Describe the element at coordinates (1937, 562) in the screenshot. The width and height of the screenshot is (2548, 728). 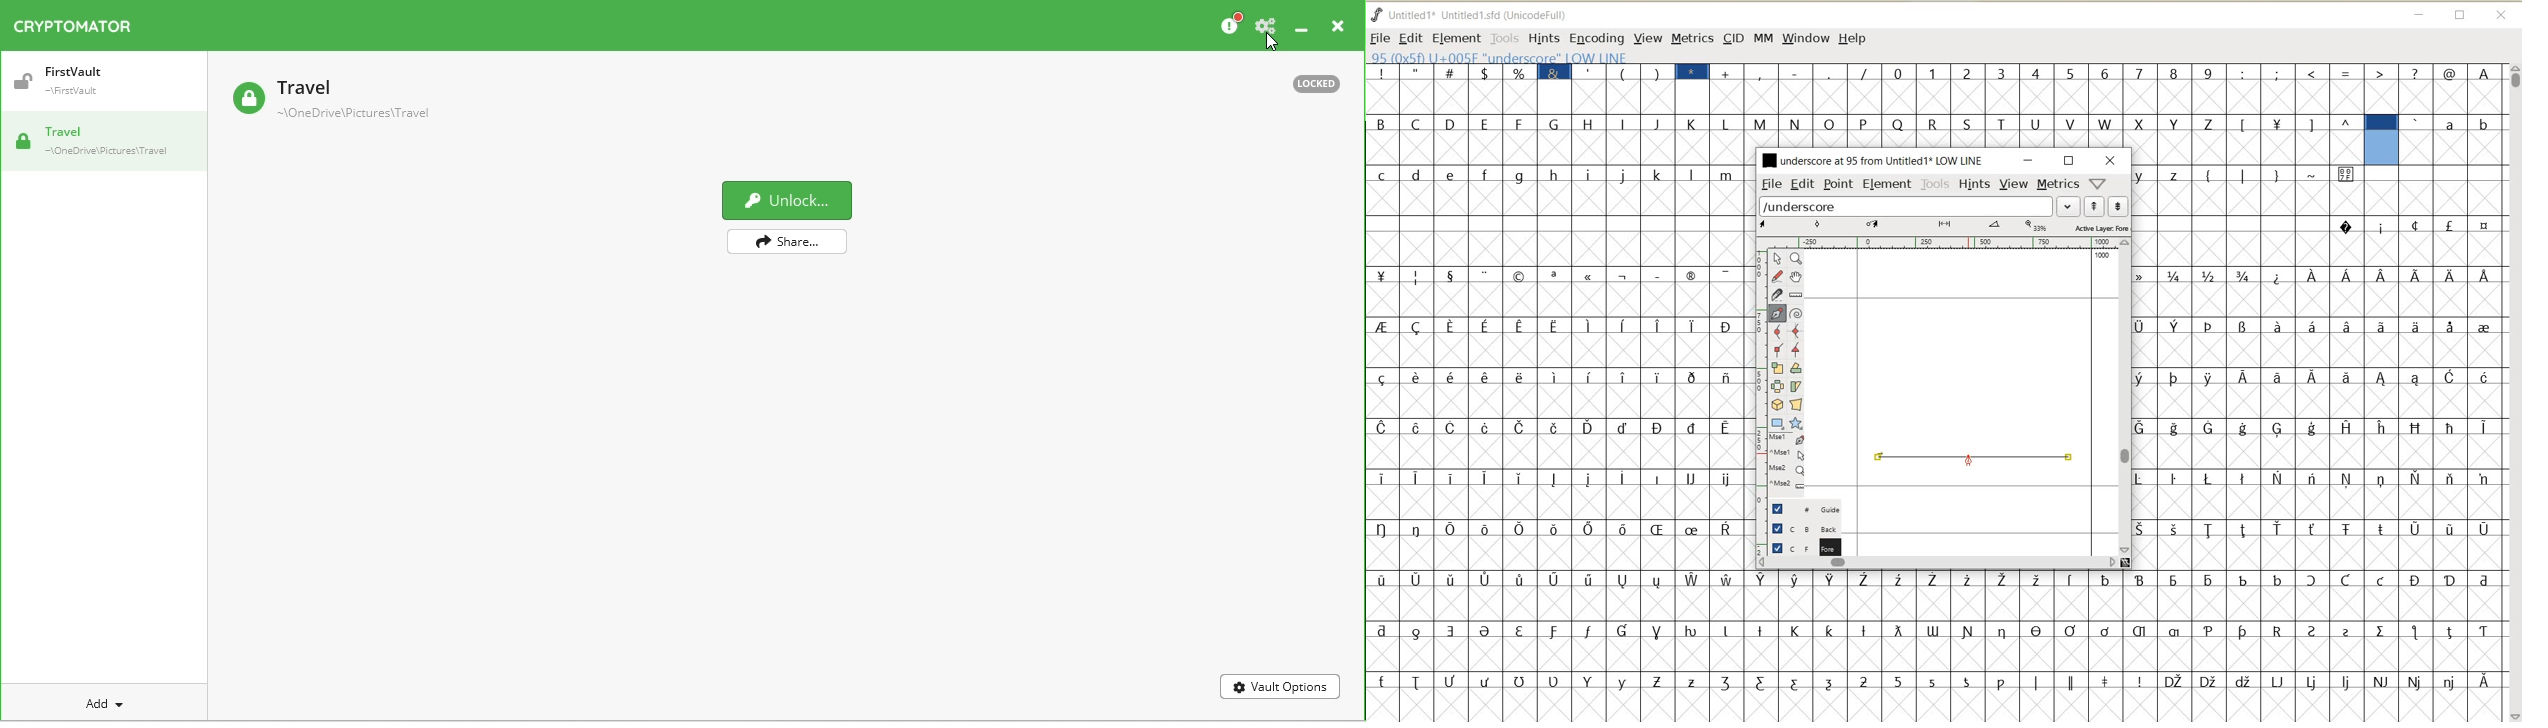
I see `SCROLLBAR` at that location.